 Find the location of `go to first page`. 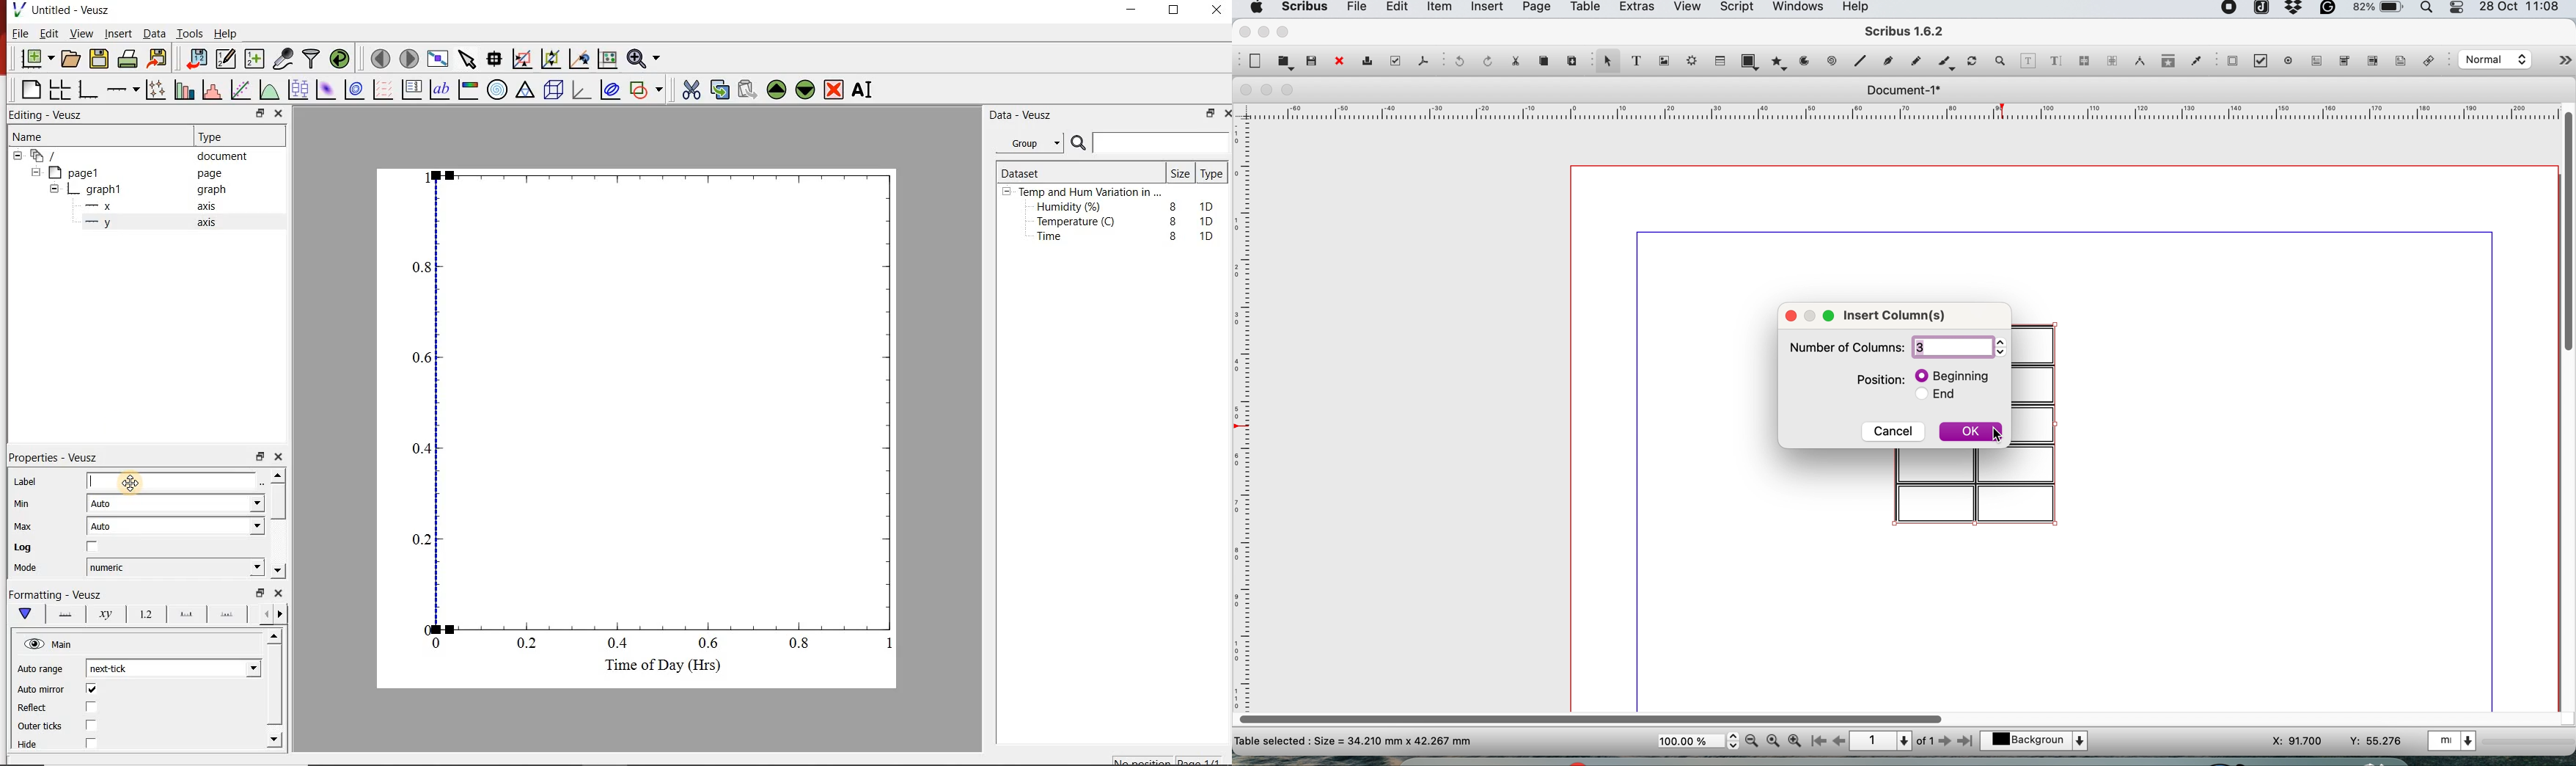

go to first page is located at coordinates (1817, 743).